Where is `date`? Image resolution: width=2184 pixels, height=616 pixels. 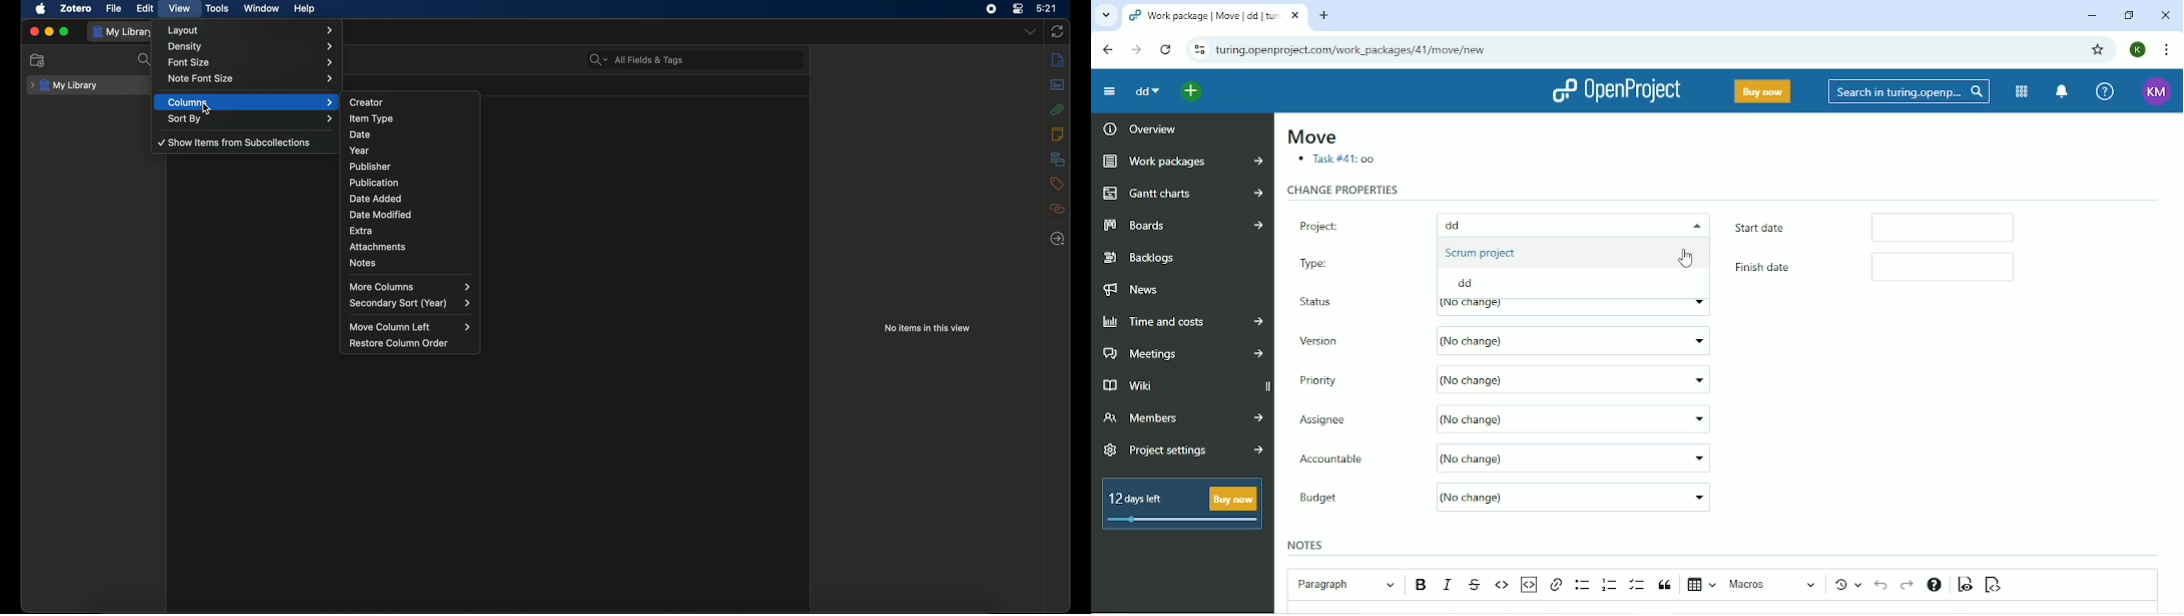
date is located at coordinates (412, 132).